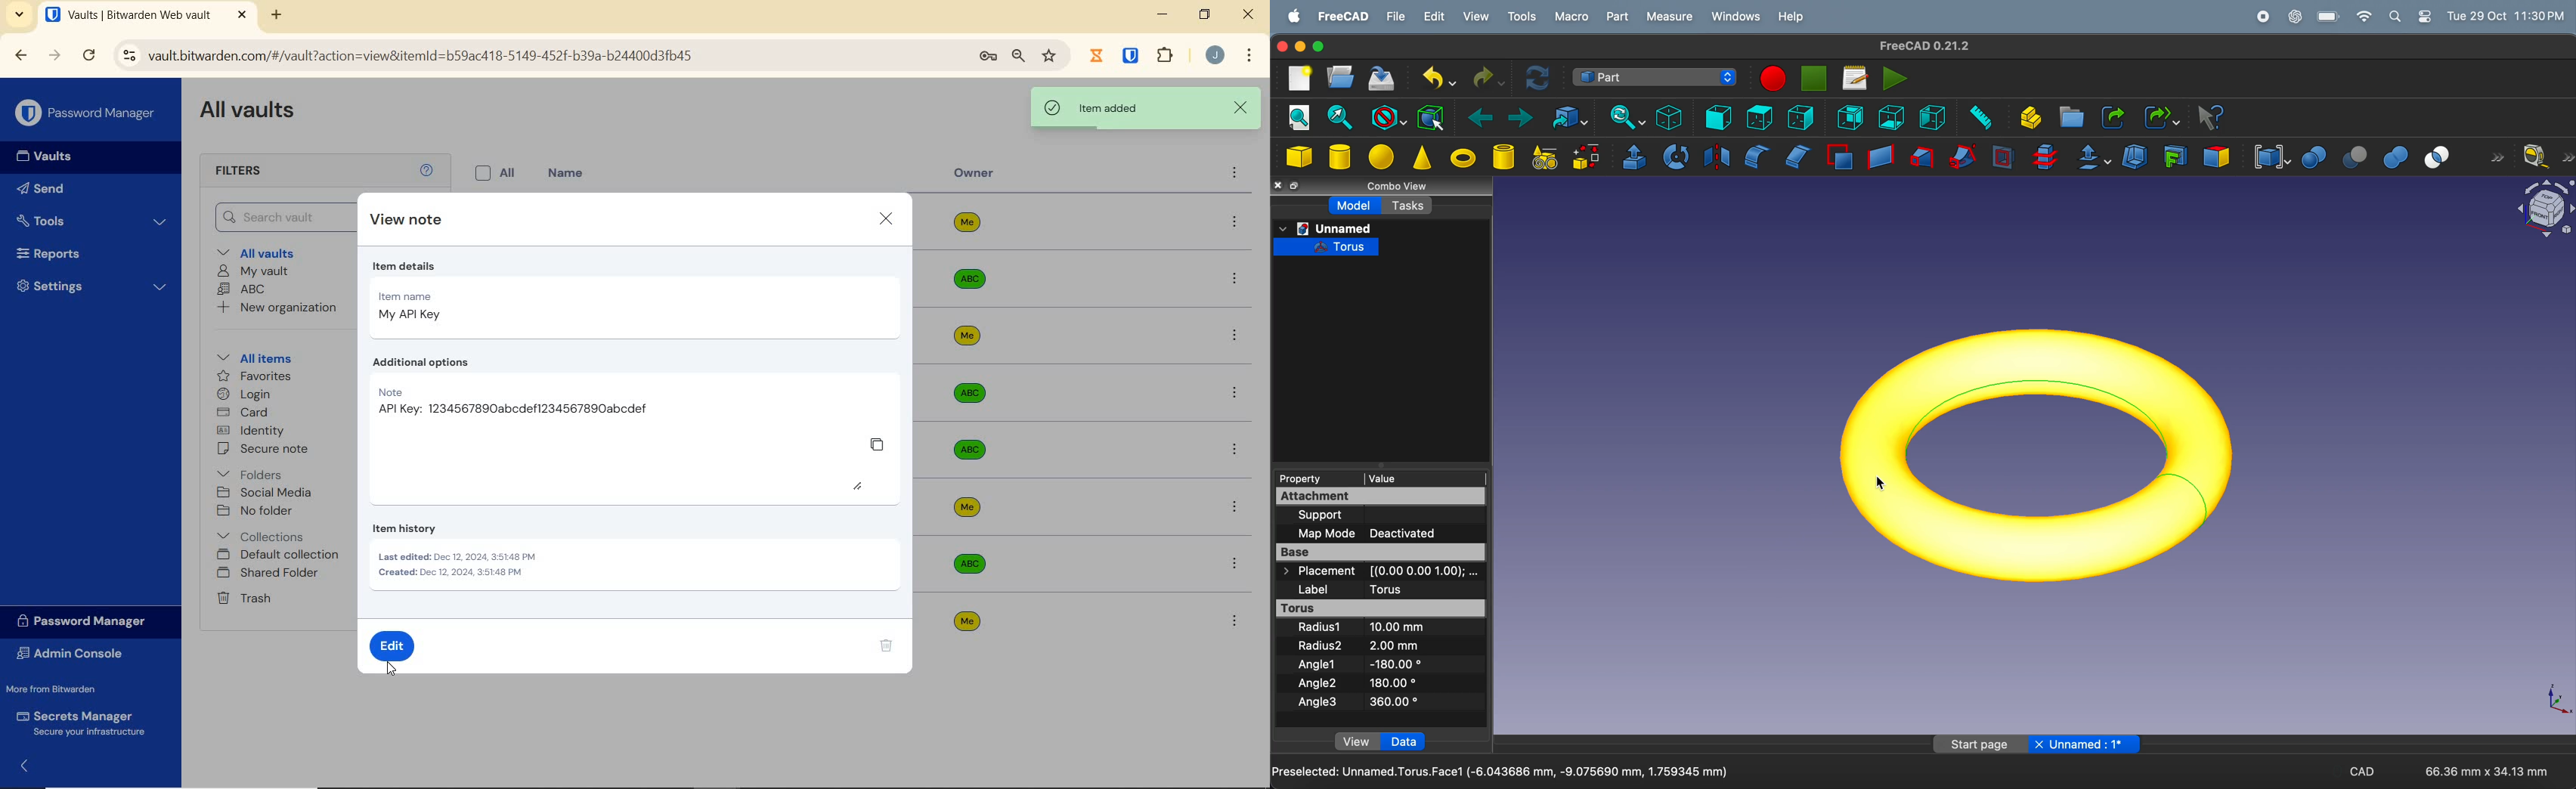  I want to click on Send, so click(69, 191).